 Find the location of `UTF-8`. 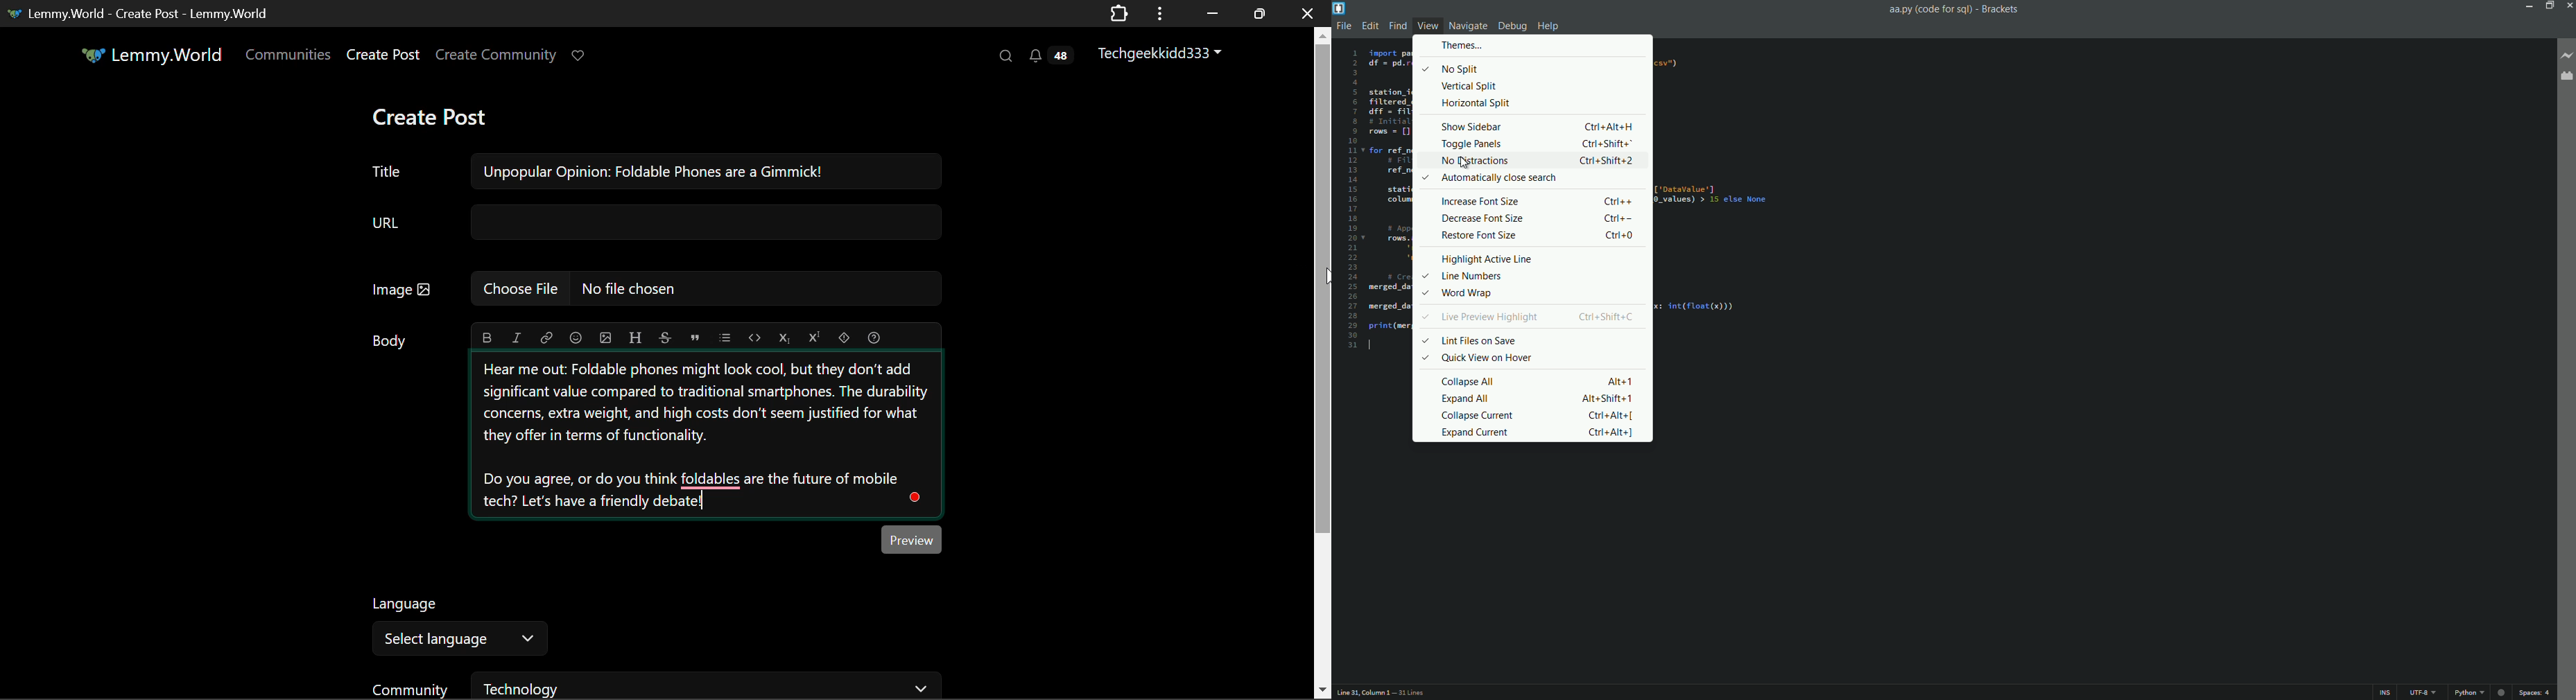

UTF-8 is located at coordinates (2422, 692).